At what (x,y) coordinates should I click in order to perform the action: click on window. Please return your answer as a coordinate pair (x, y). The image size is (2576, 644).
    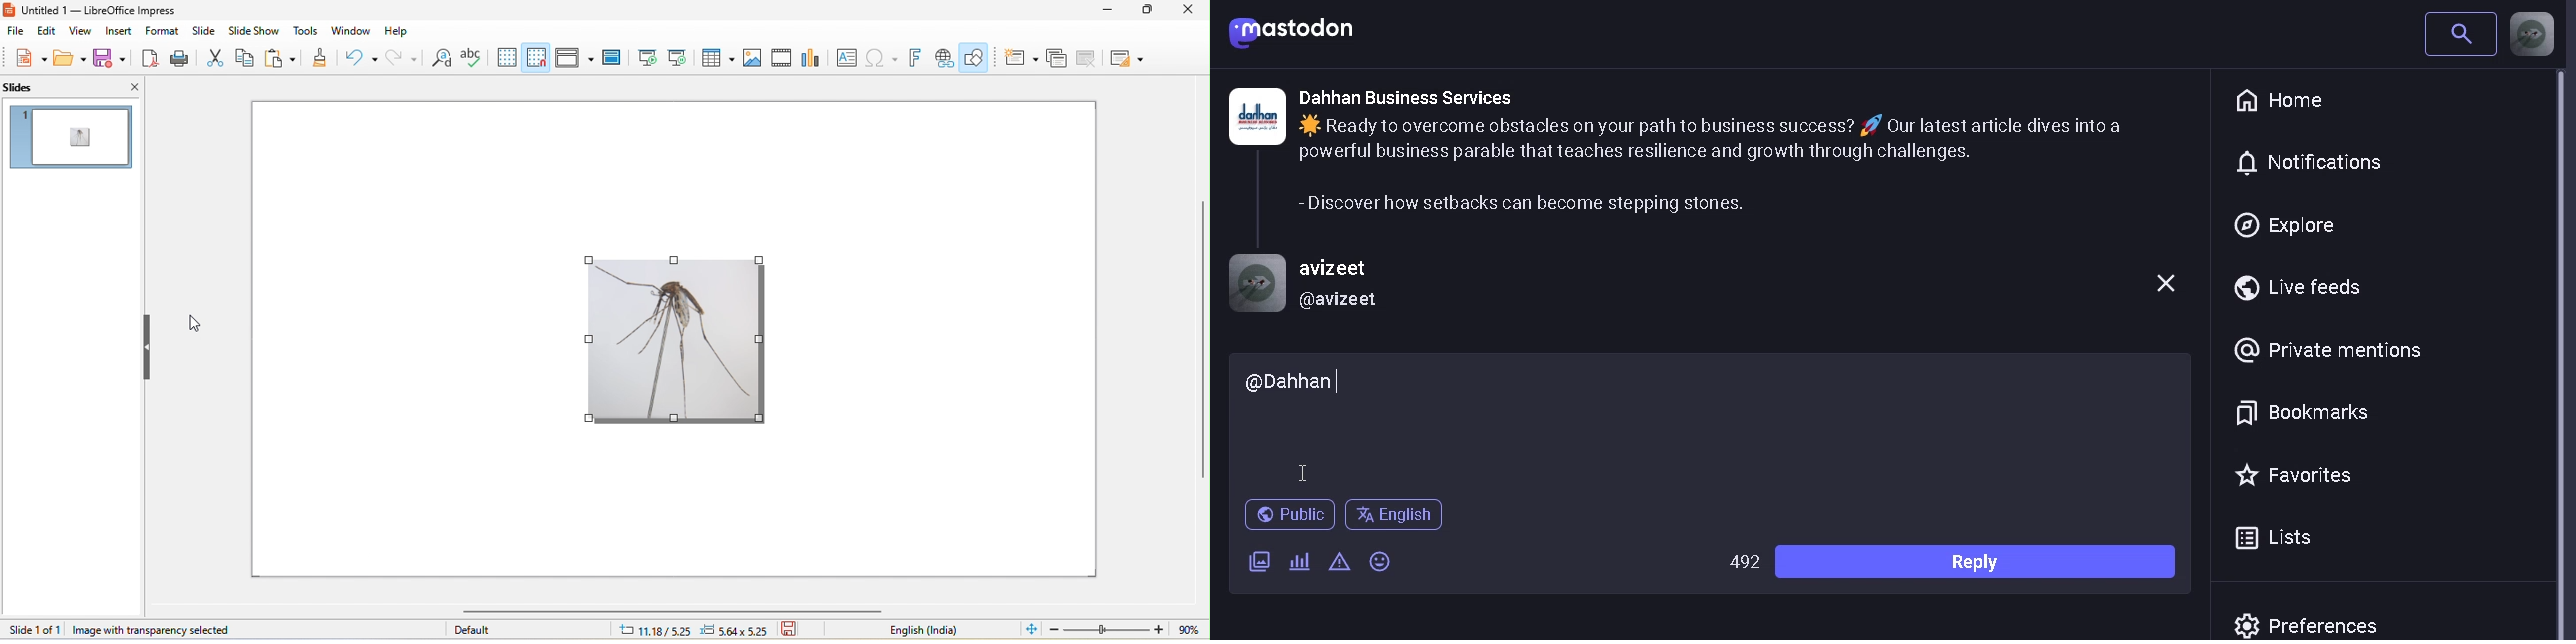
    Looking at the image, I should click on (349, 31).